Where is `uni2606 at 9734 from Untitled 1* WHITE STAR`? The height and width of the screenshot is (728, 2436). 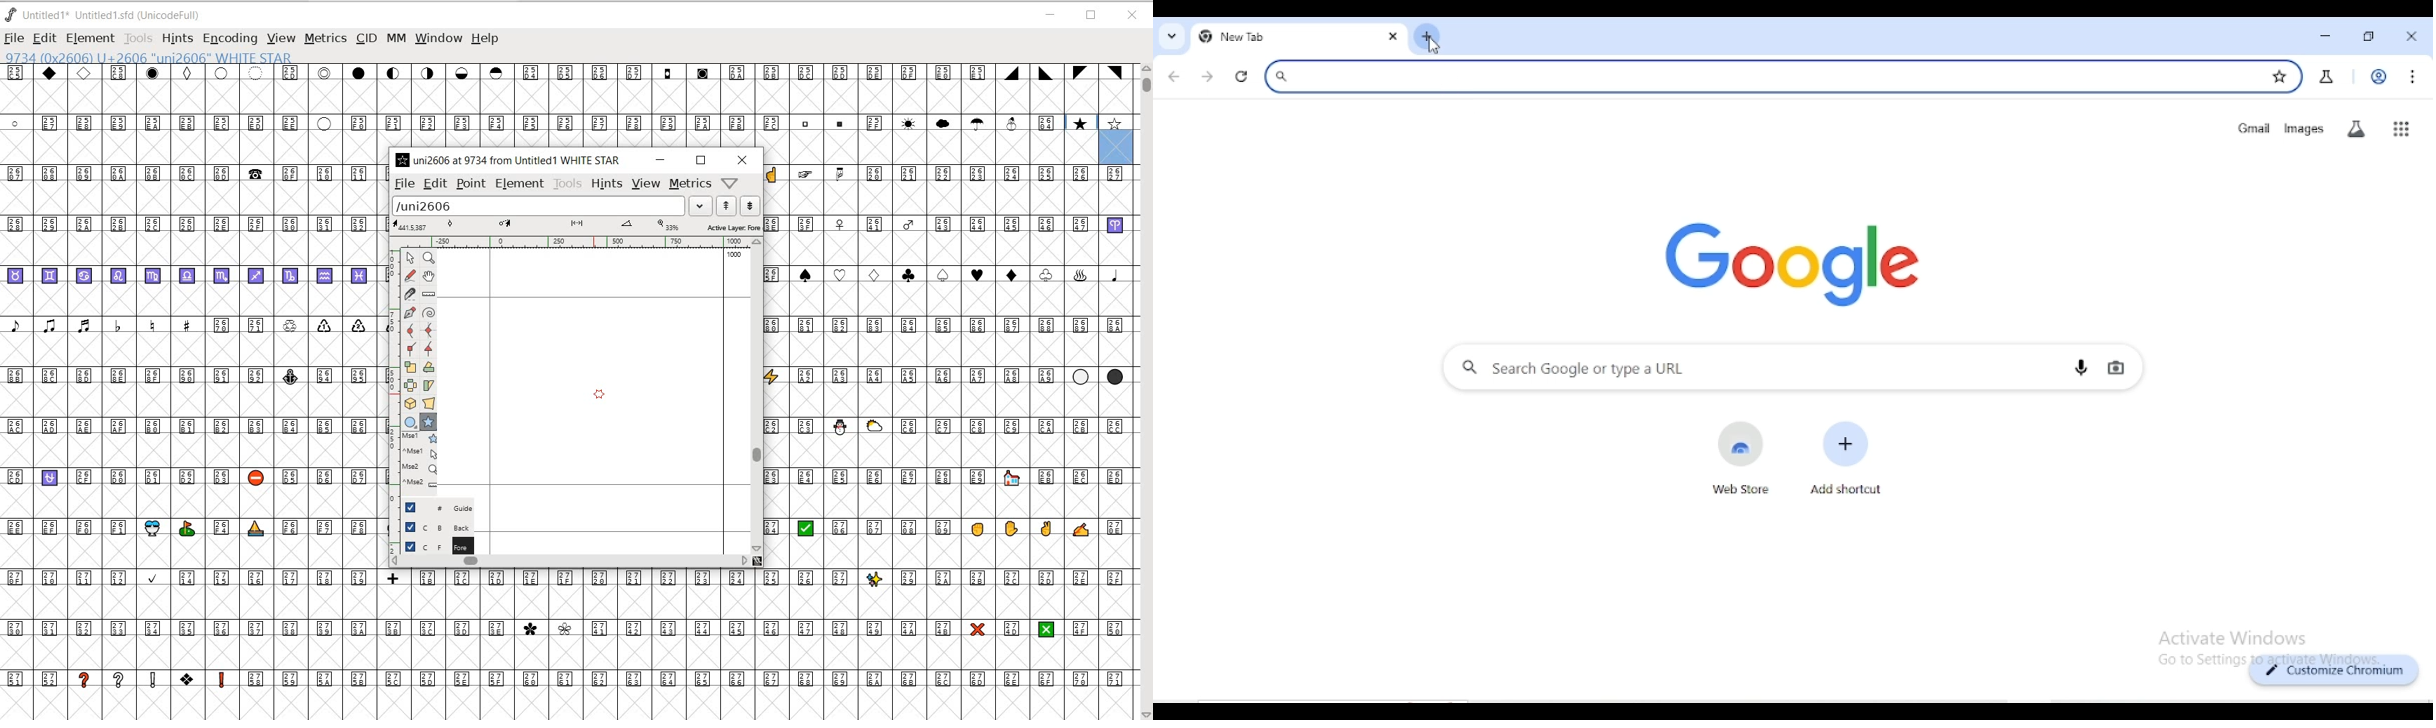 uni2606 at 9734 from Untitled 1* WHITE STAR is located at coordinates (510, 161).